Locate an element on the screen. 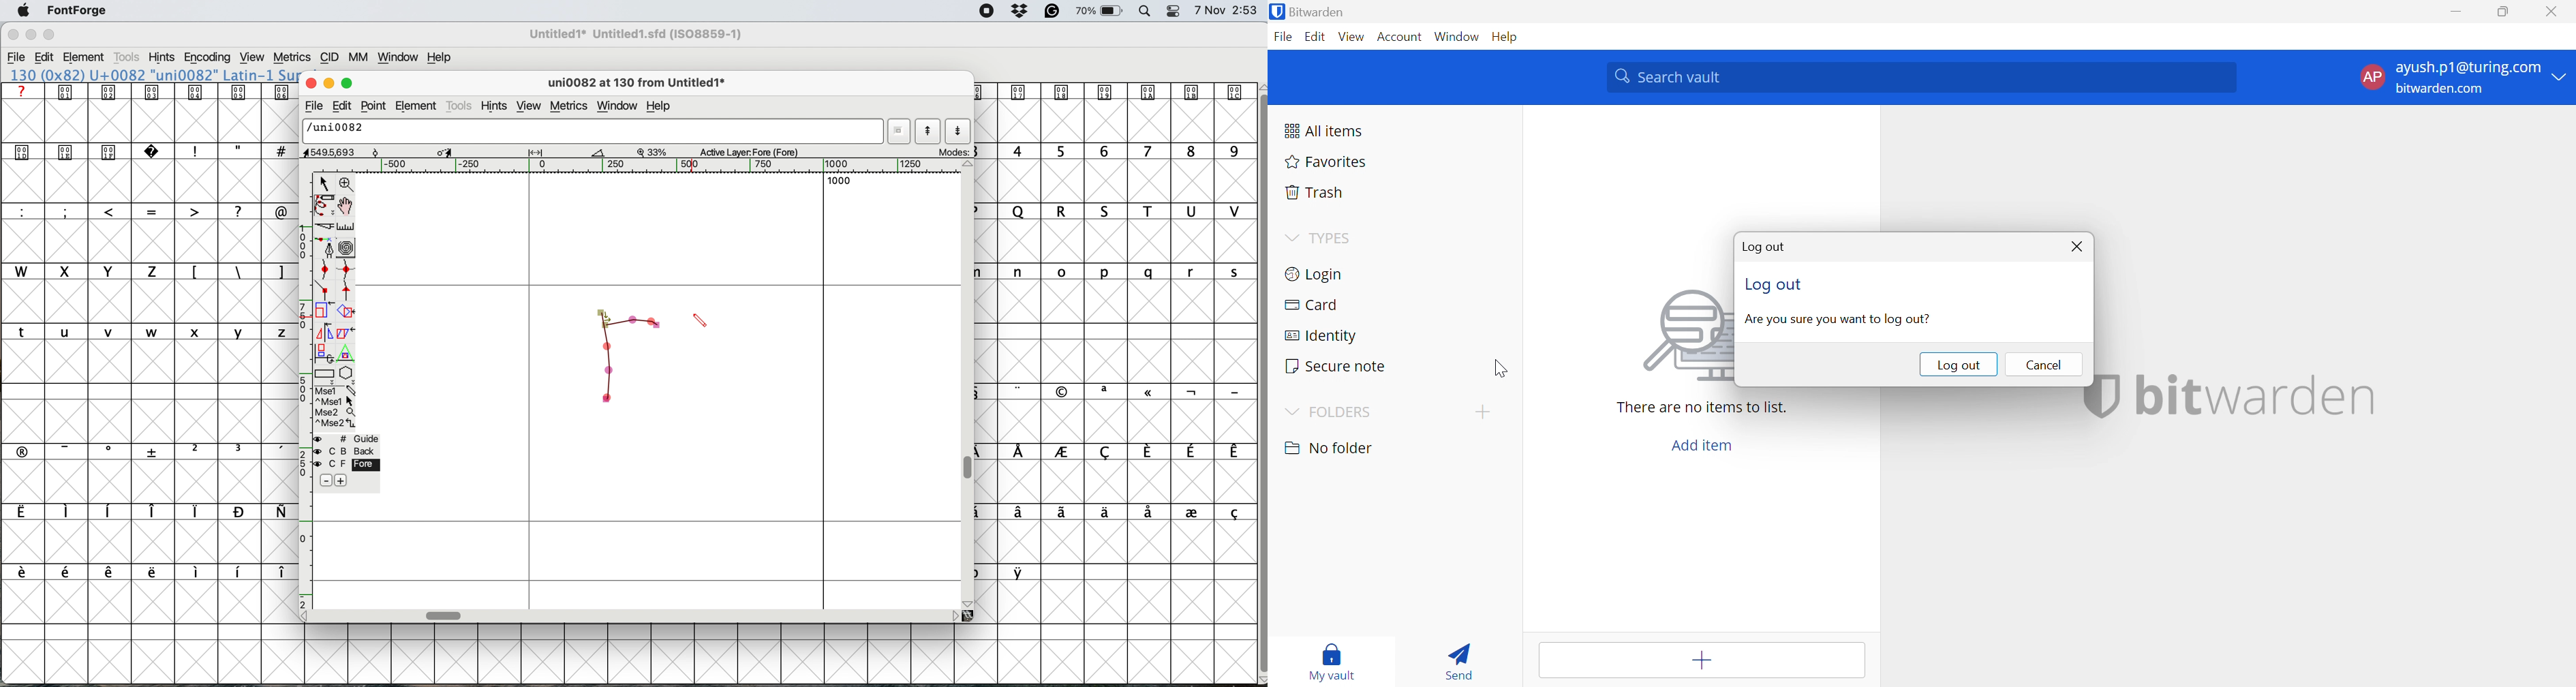  Close is located at coordinates (2079, 247).